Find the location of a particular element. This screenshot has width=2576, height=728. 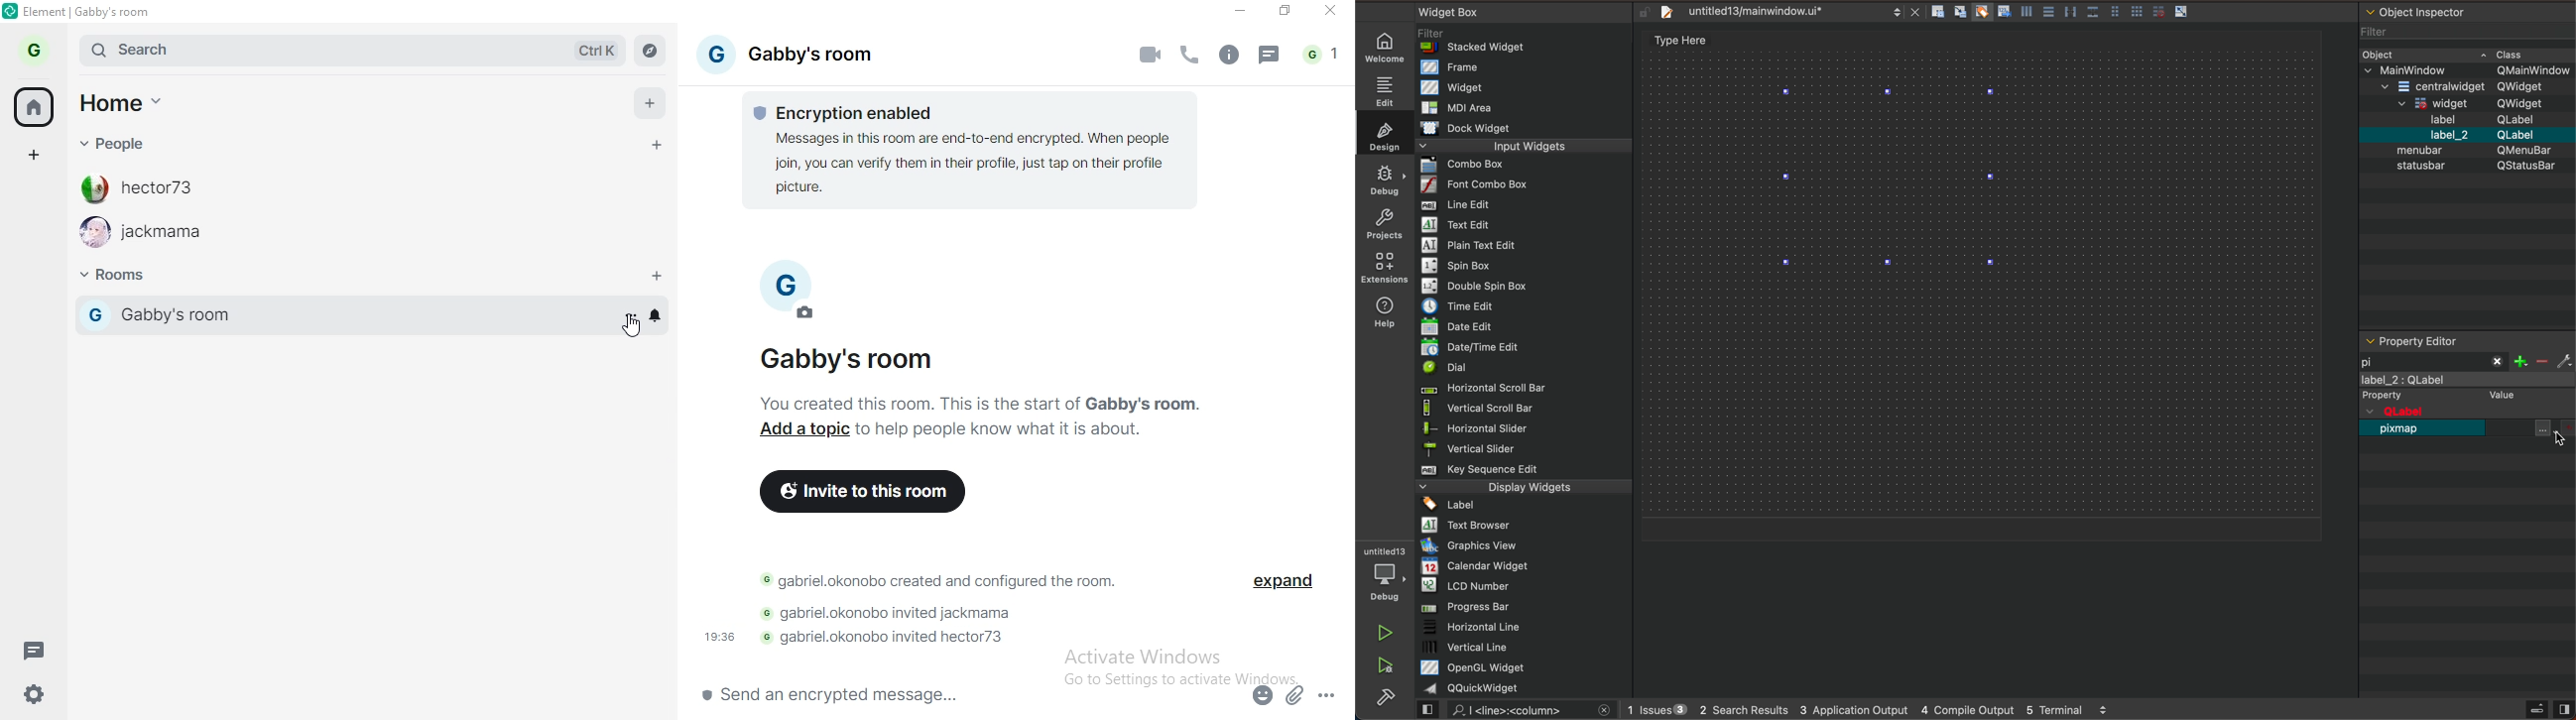

invite to this room is located at coordinates (864, 492).